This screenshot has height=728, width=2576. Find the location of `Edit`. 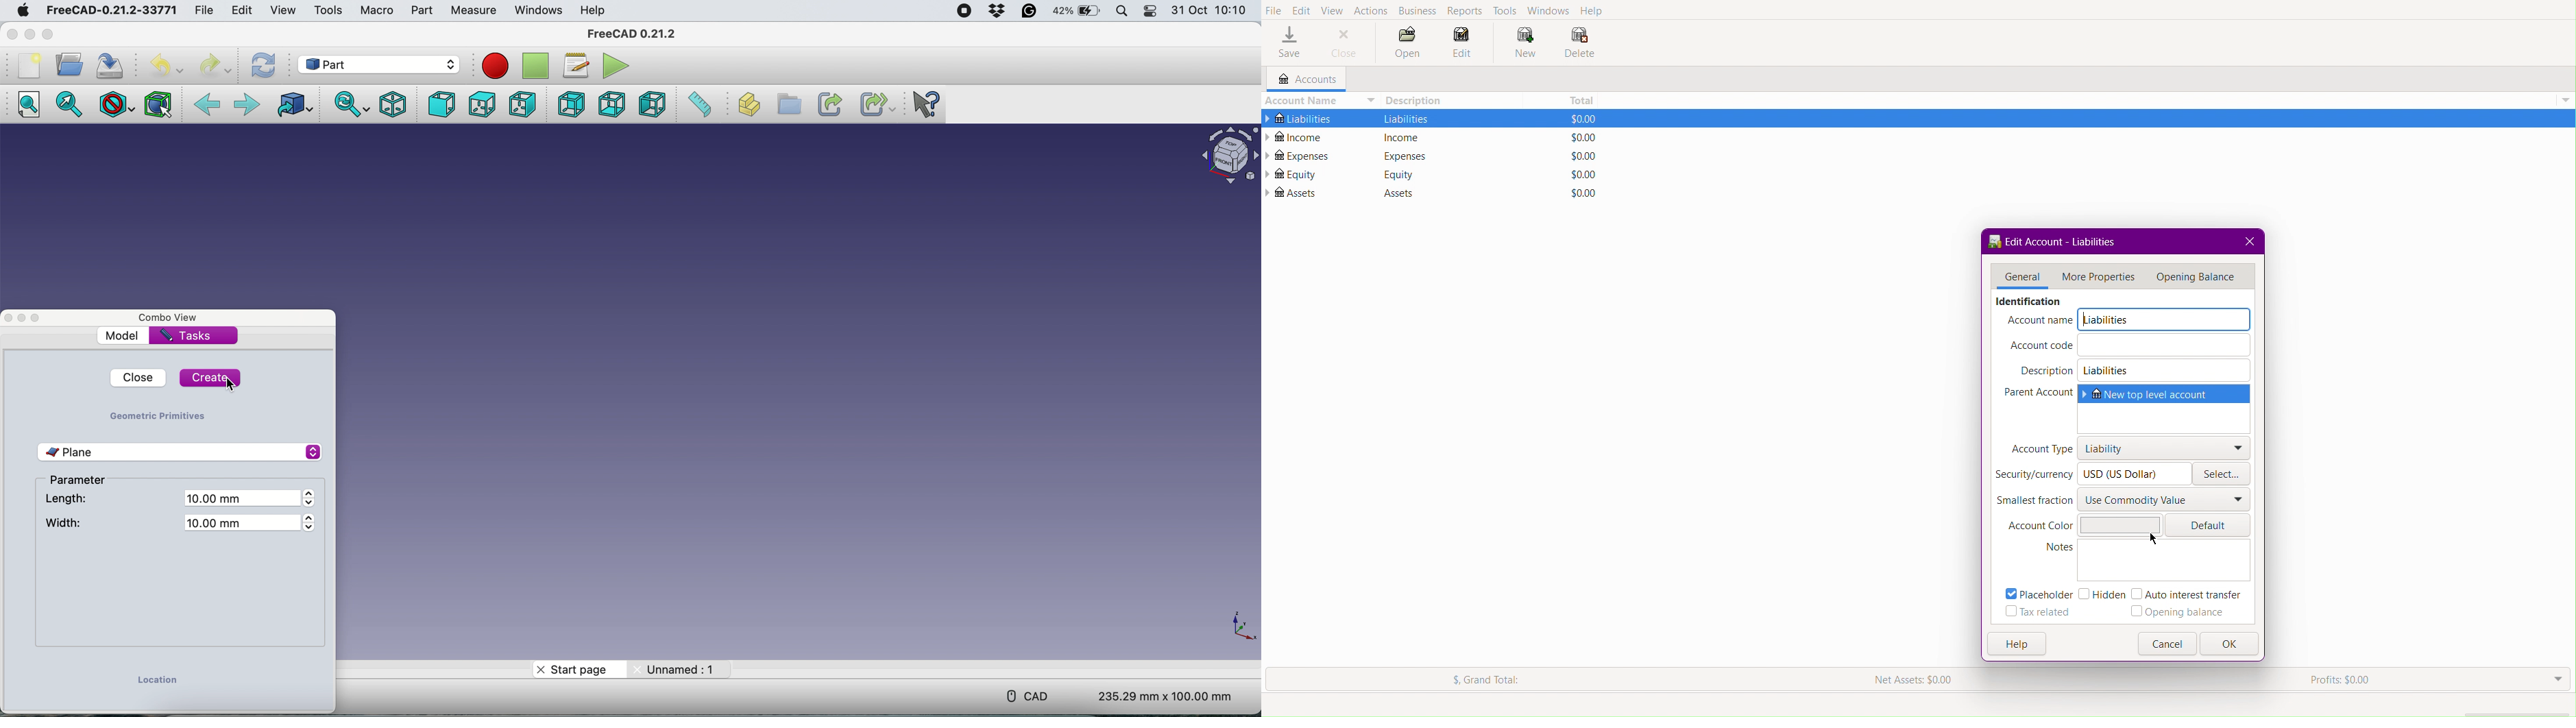

Edit is located at coordinates (1462, 46).